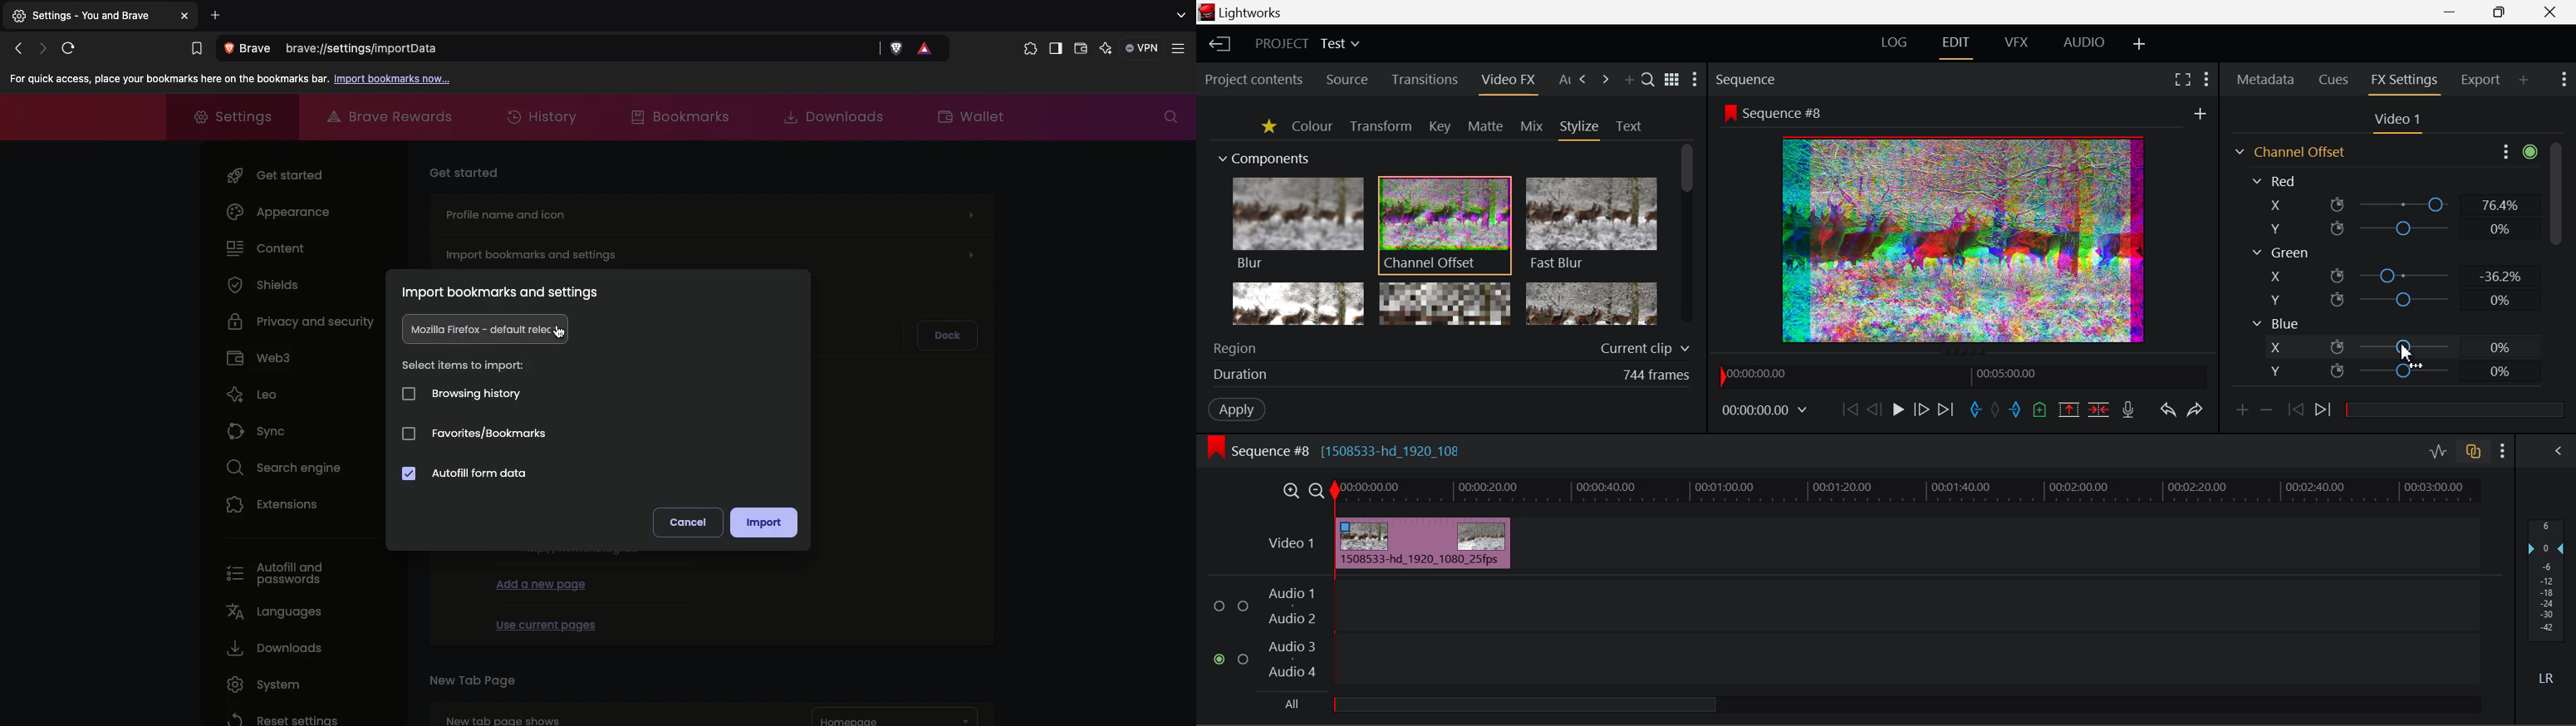 This screenshot has width=2576, height=728. Describe the element at coordinates (1027, 49) in the screenshot. I see `Extensions` at that location.